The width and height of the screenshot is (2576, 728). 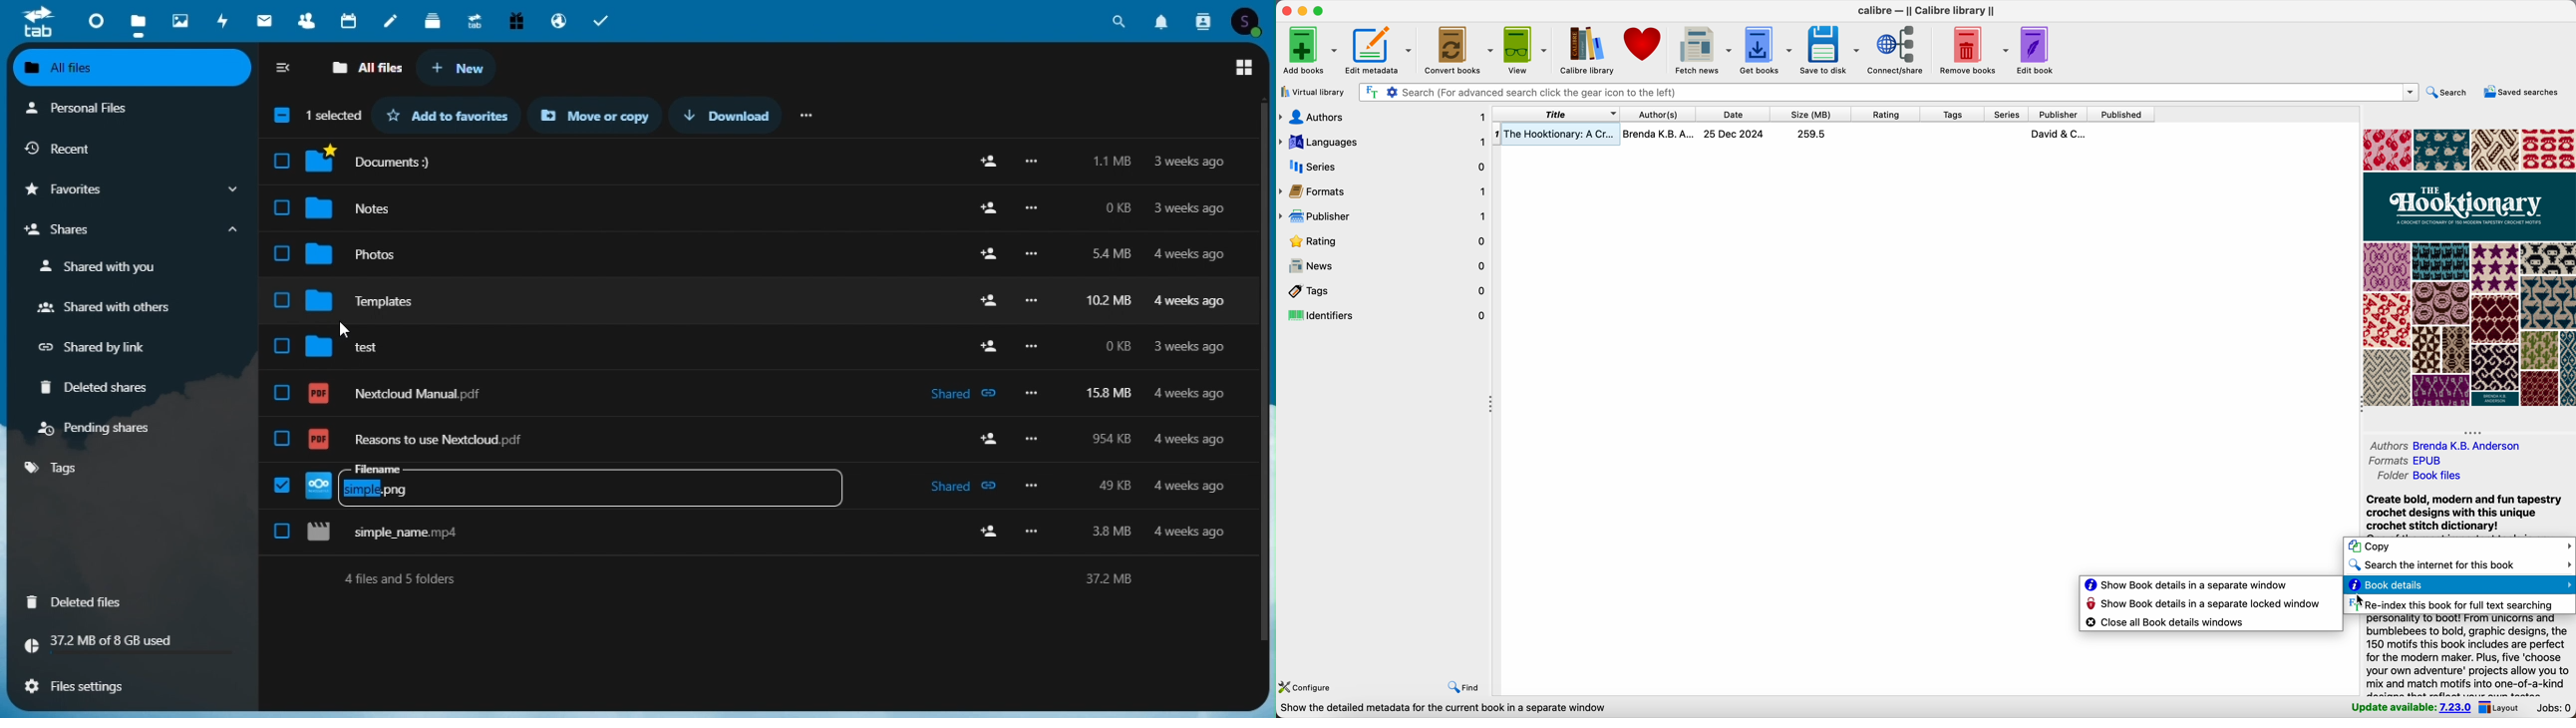 I want to click on Search , so click(x=1120, y=18).